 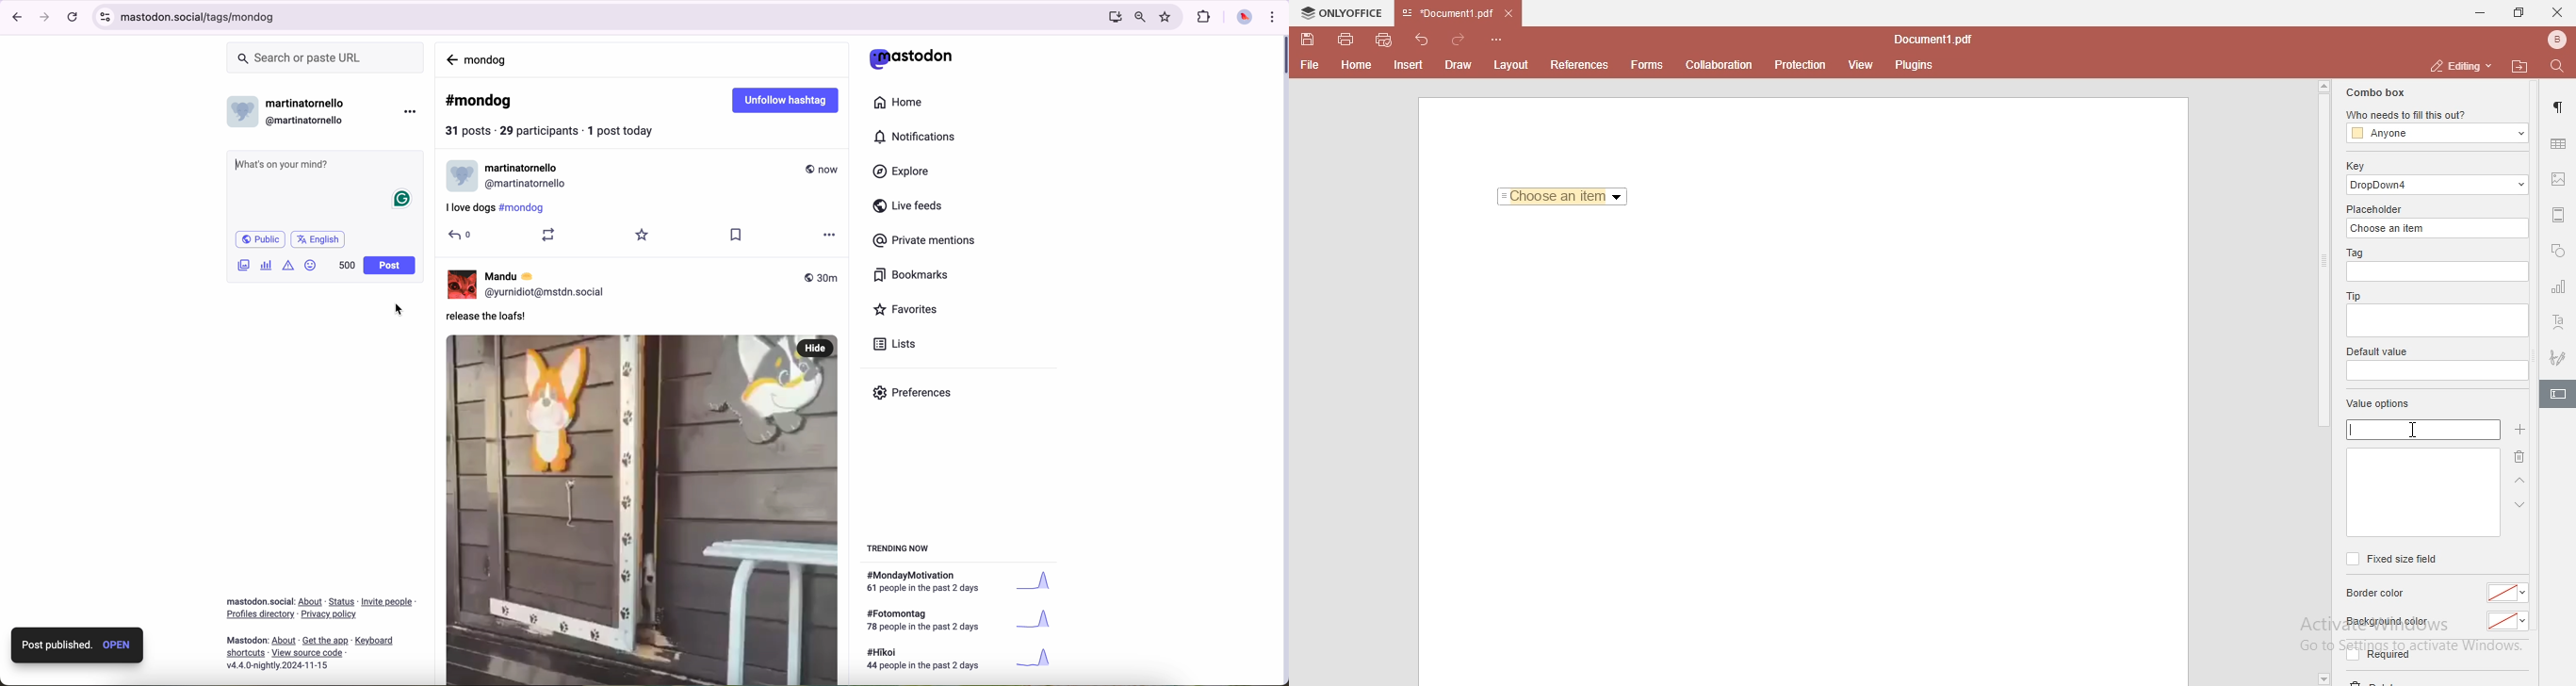 I want to click on collaboration, so click(x=1723, y=63).